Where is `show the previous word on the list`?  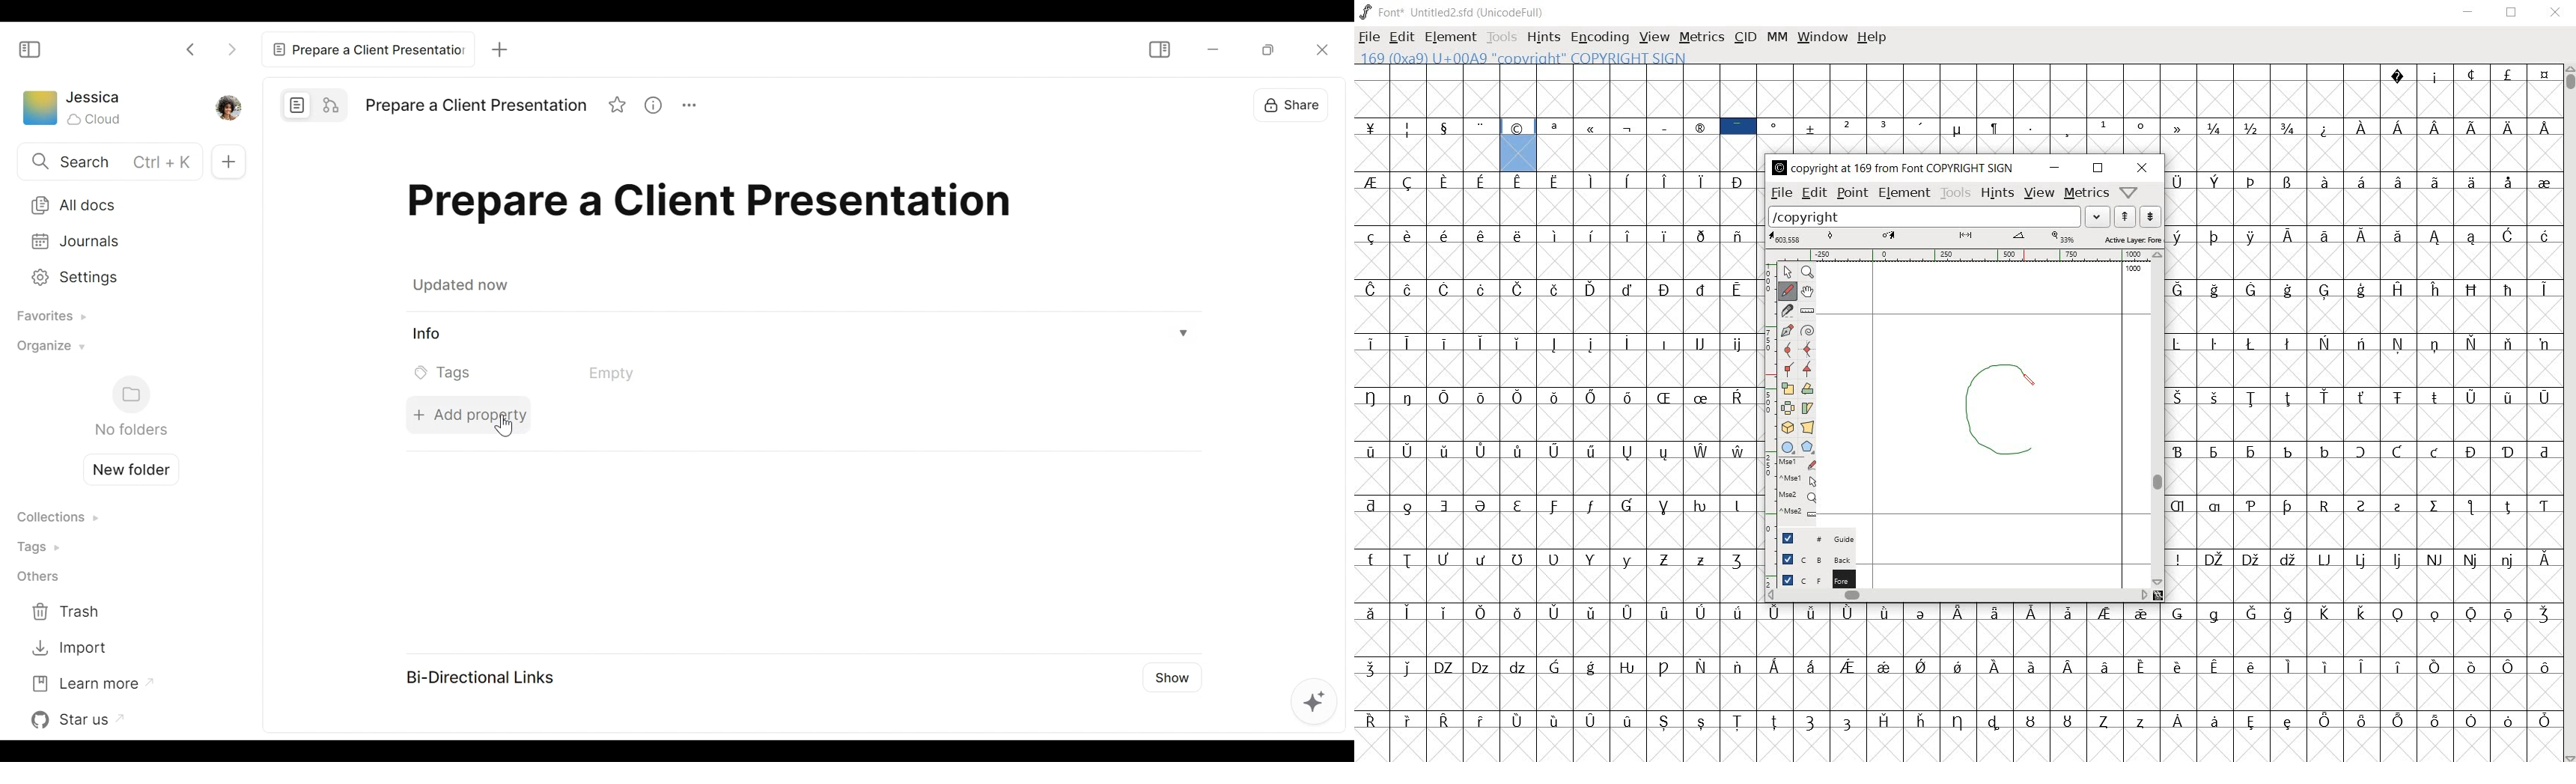
show the previous word on the list is located at coordinates (2149, 216).